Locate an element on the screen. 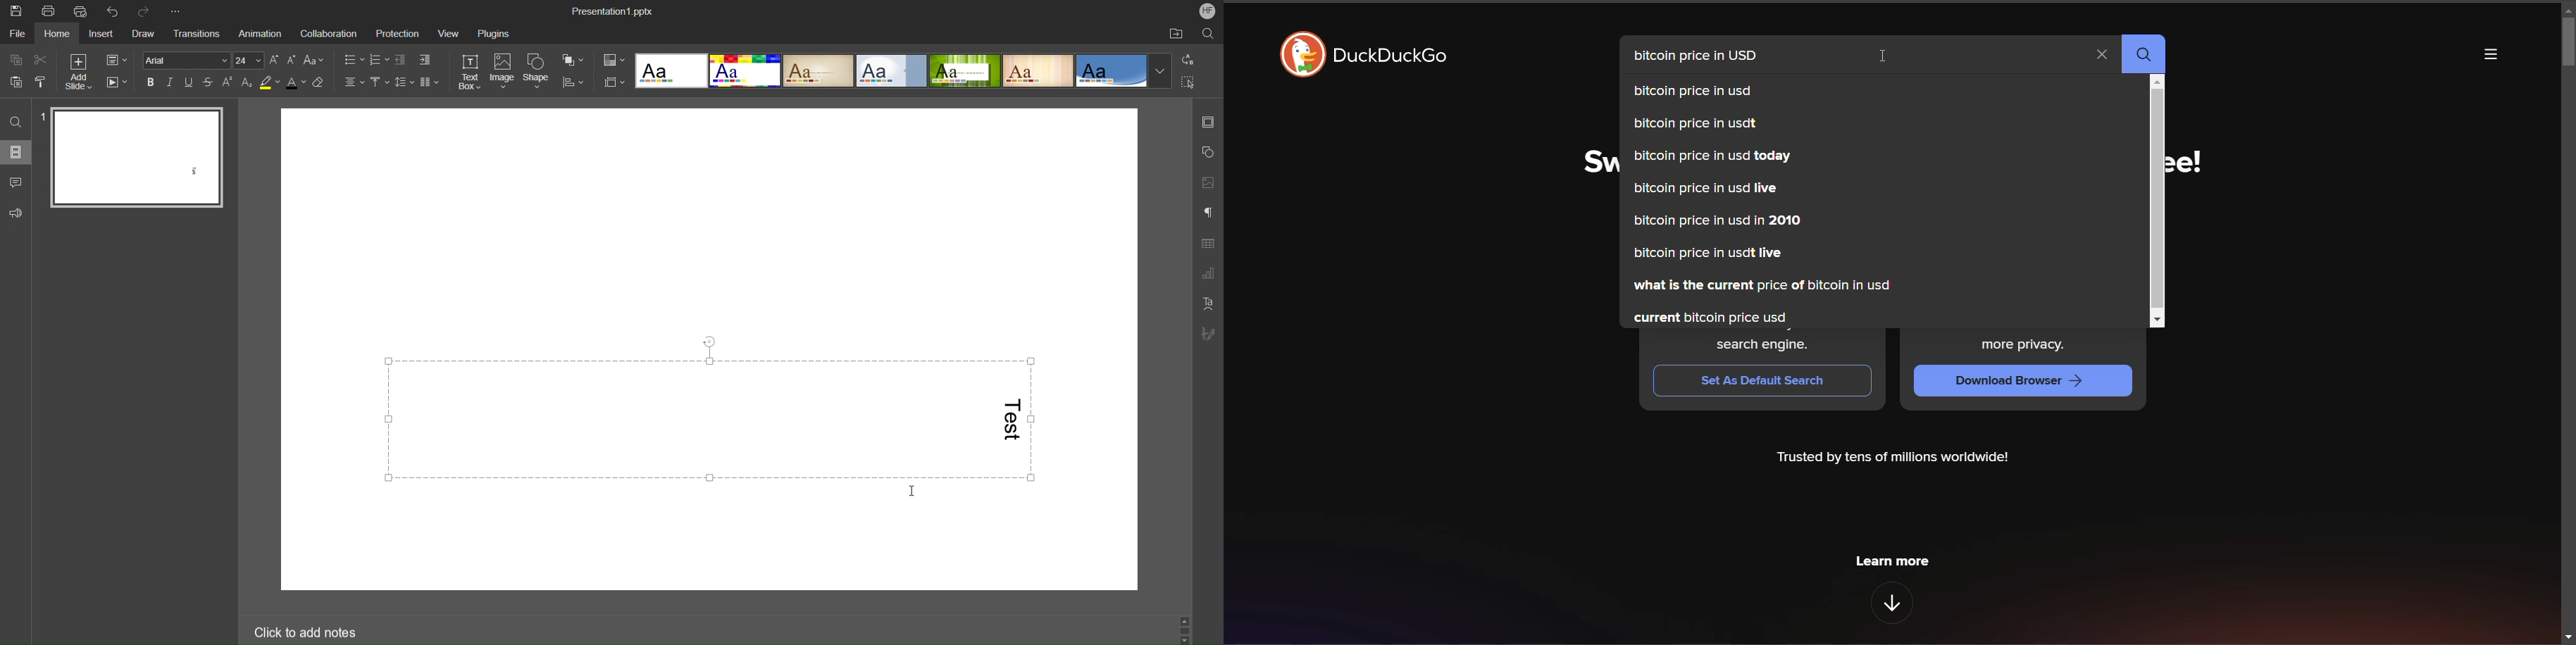  Text Color is located at coordinates (296, 82).